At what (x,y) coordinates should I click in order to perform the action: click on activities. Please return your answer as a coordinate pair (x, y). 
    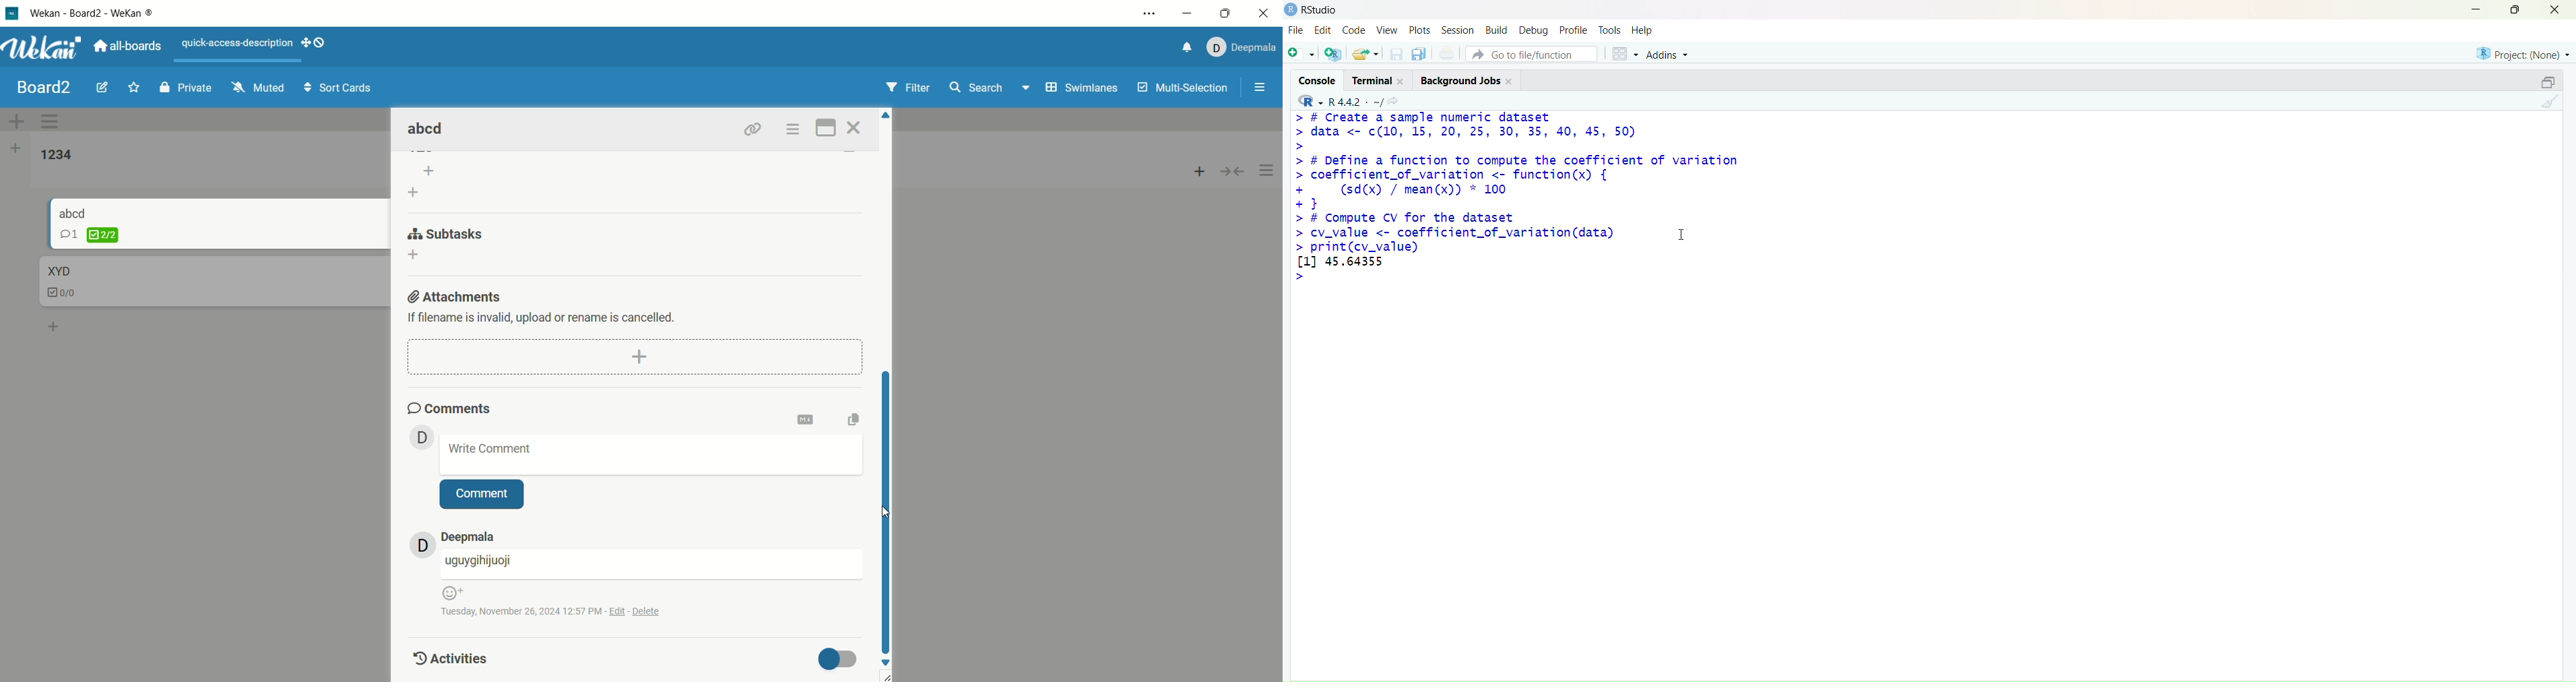
    Looking at the image, I should click on (448, 657).